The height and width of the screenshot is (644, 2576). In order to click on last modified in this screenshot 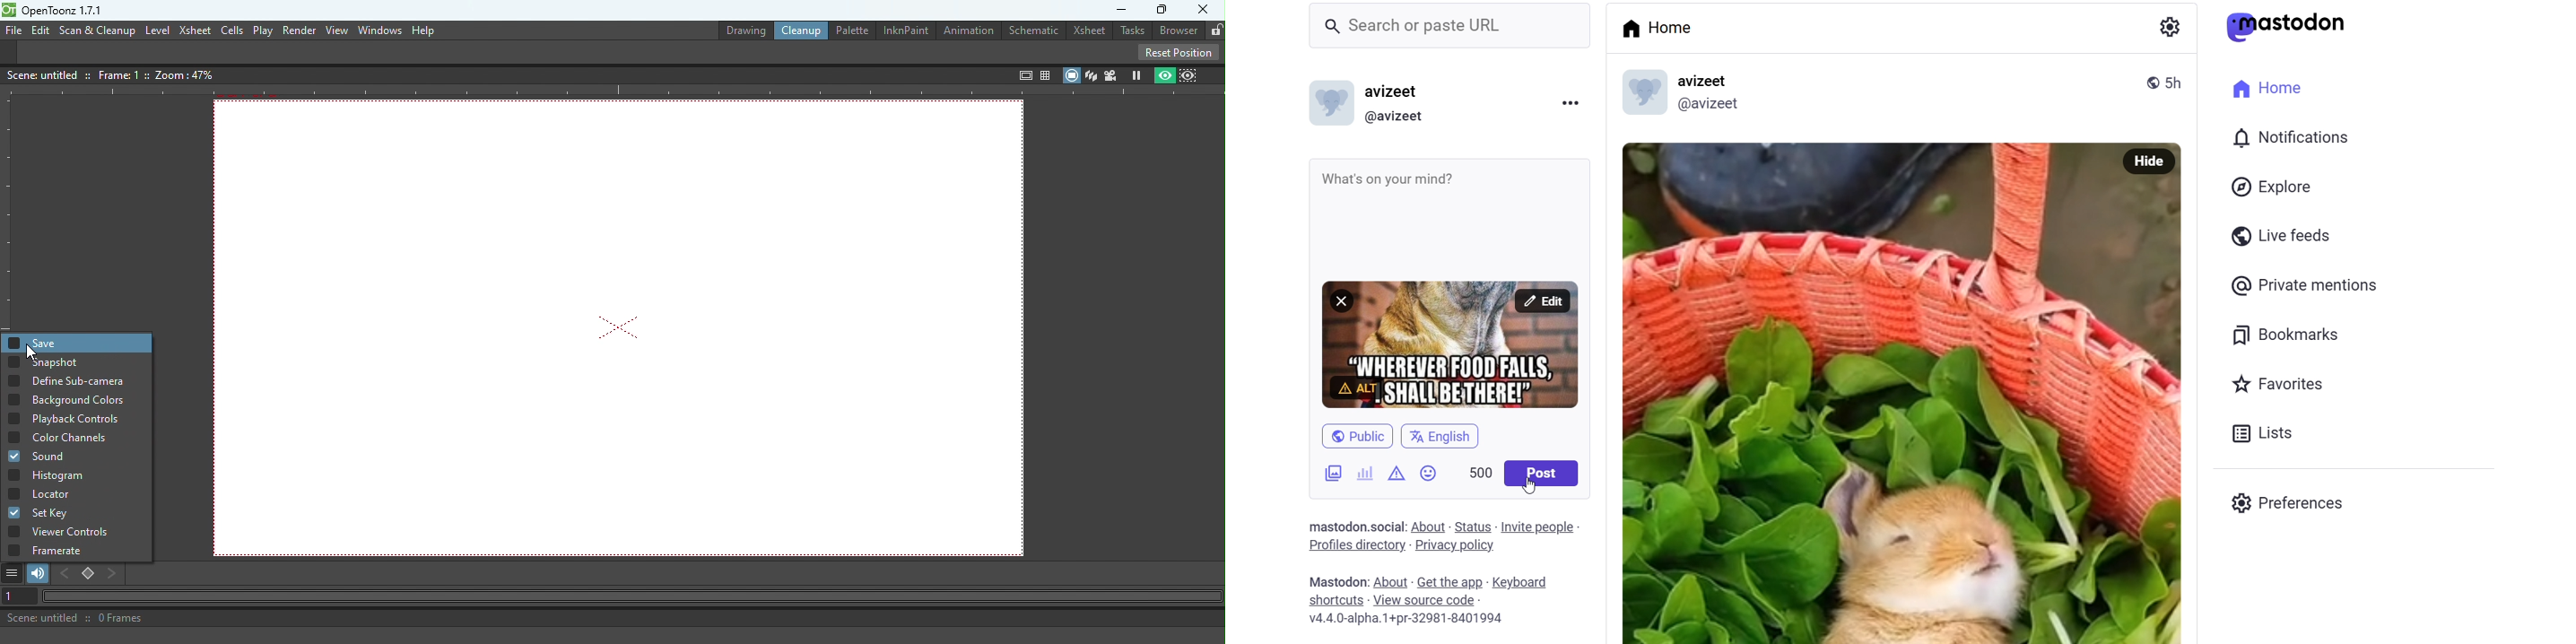, I will do `click(2176, 82)`.